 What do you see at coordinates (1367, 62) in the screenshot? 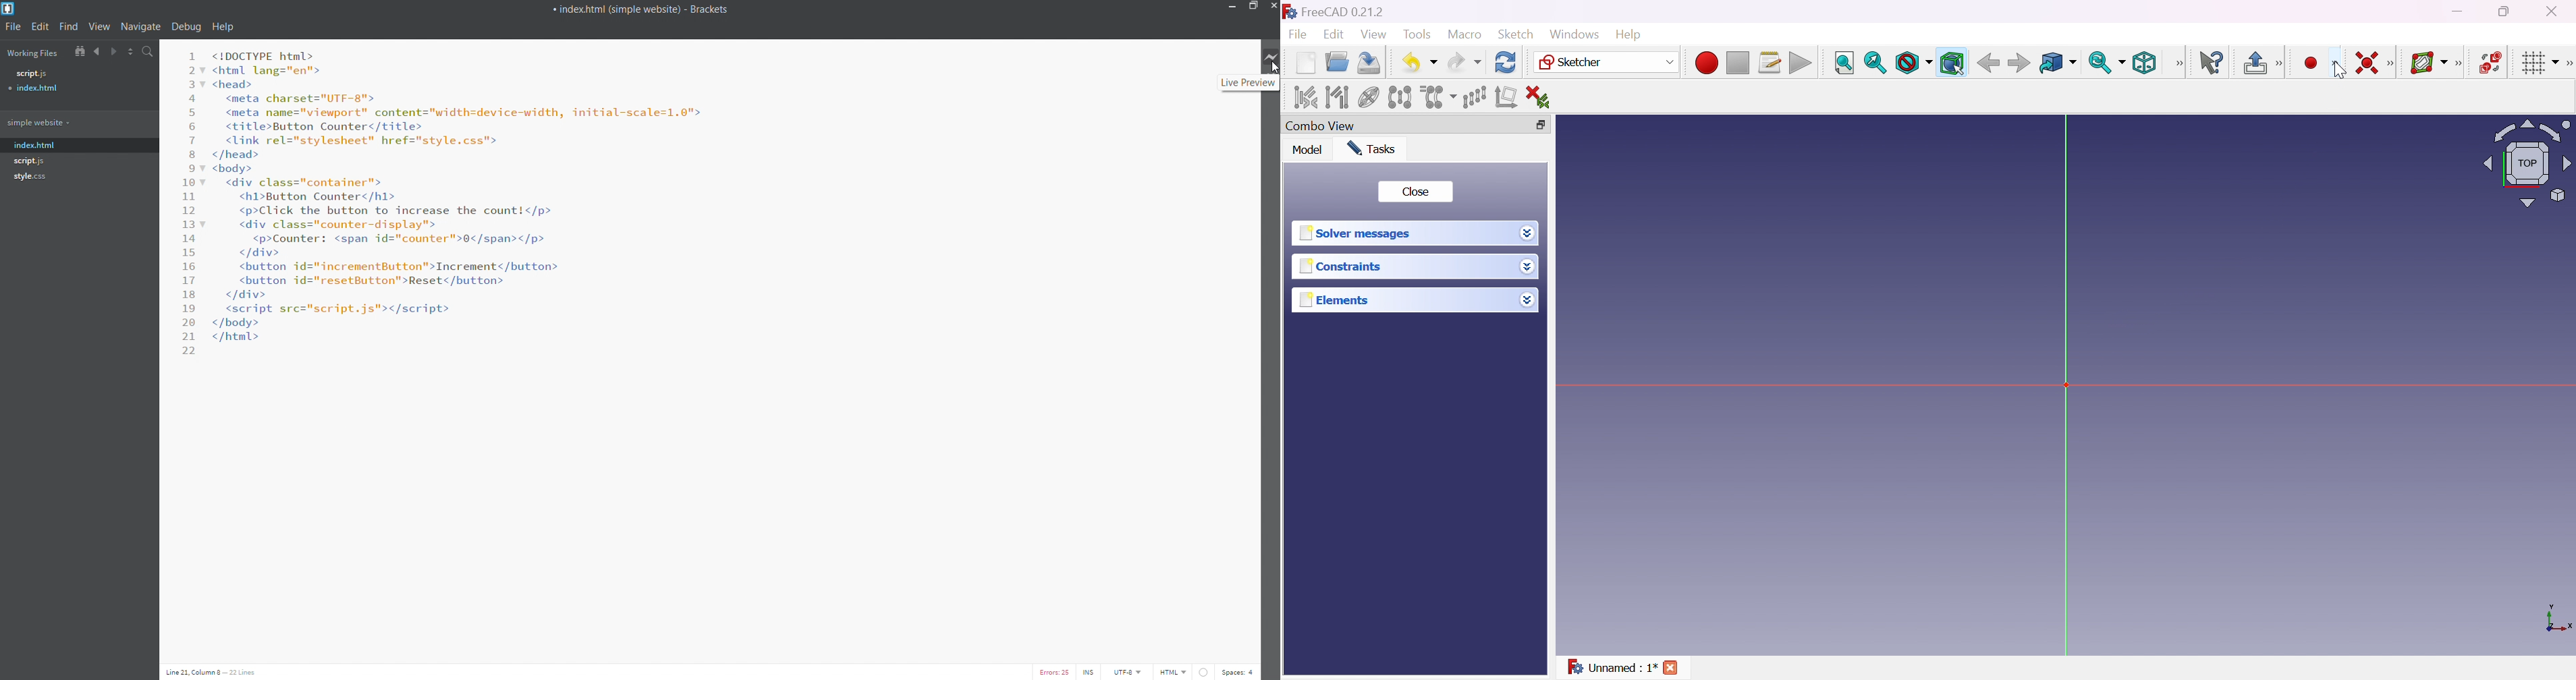
I see `Save` at bounding box center [1367, 62].